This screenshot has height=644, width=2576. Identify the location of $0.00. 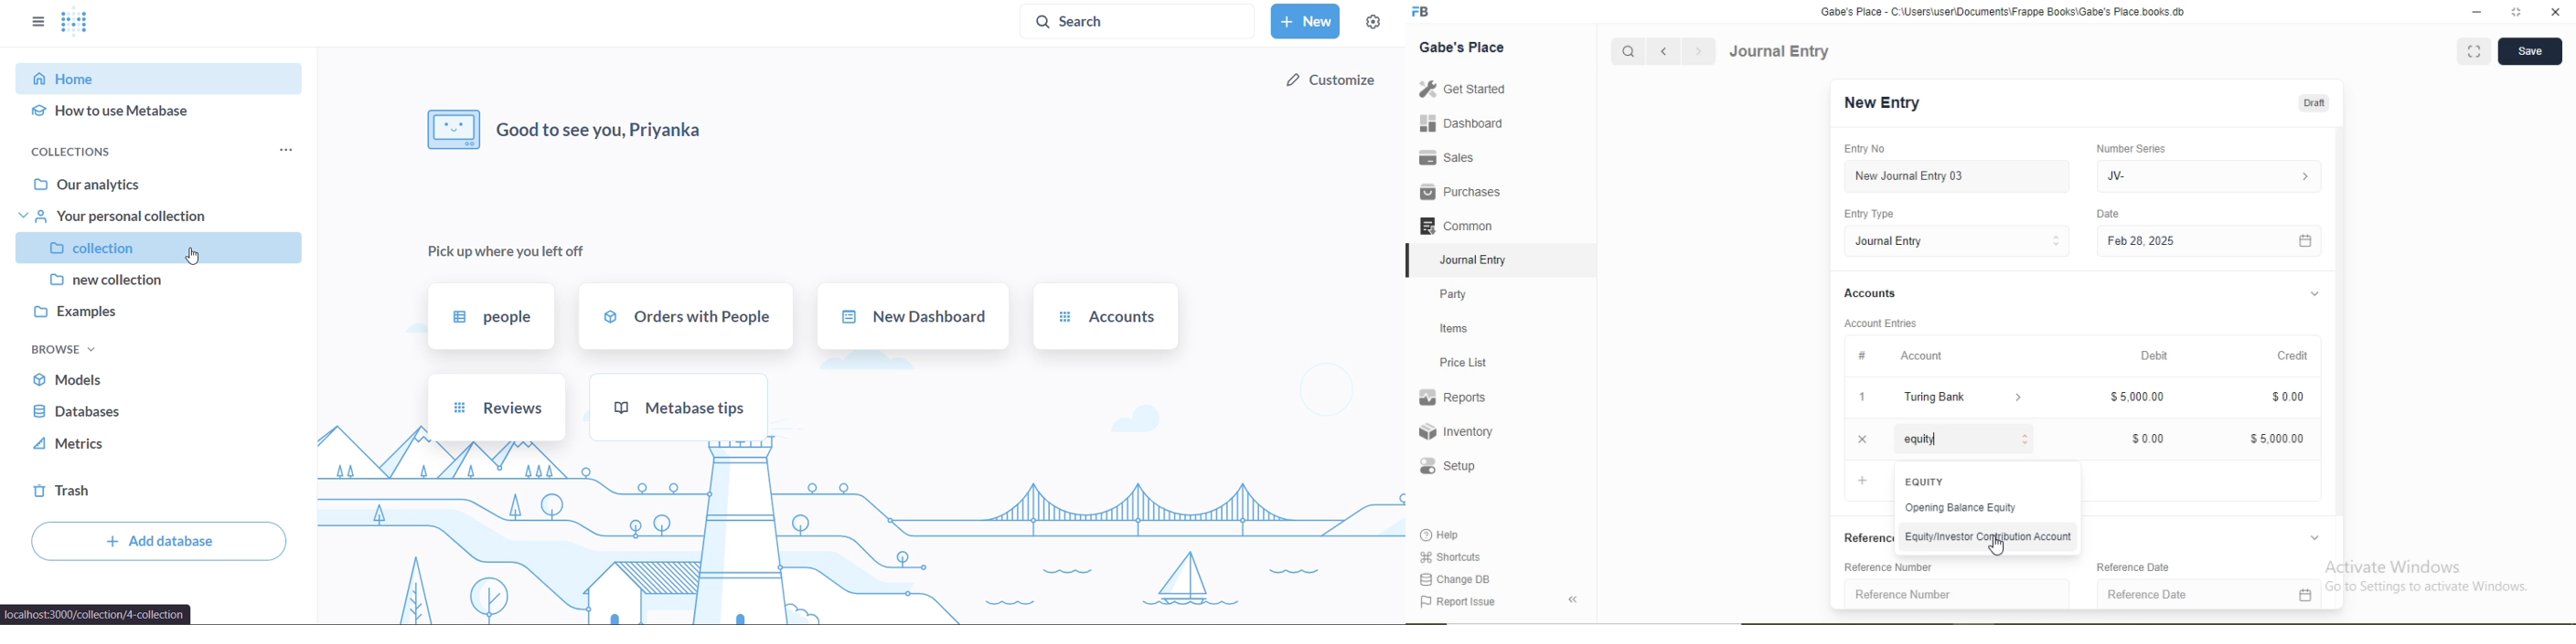
(2288, 397).